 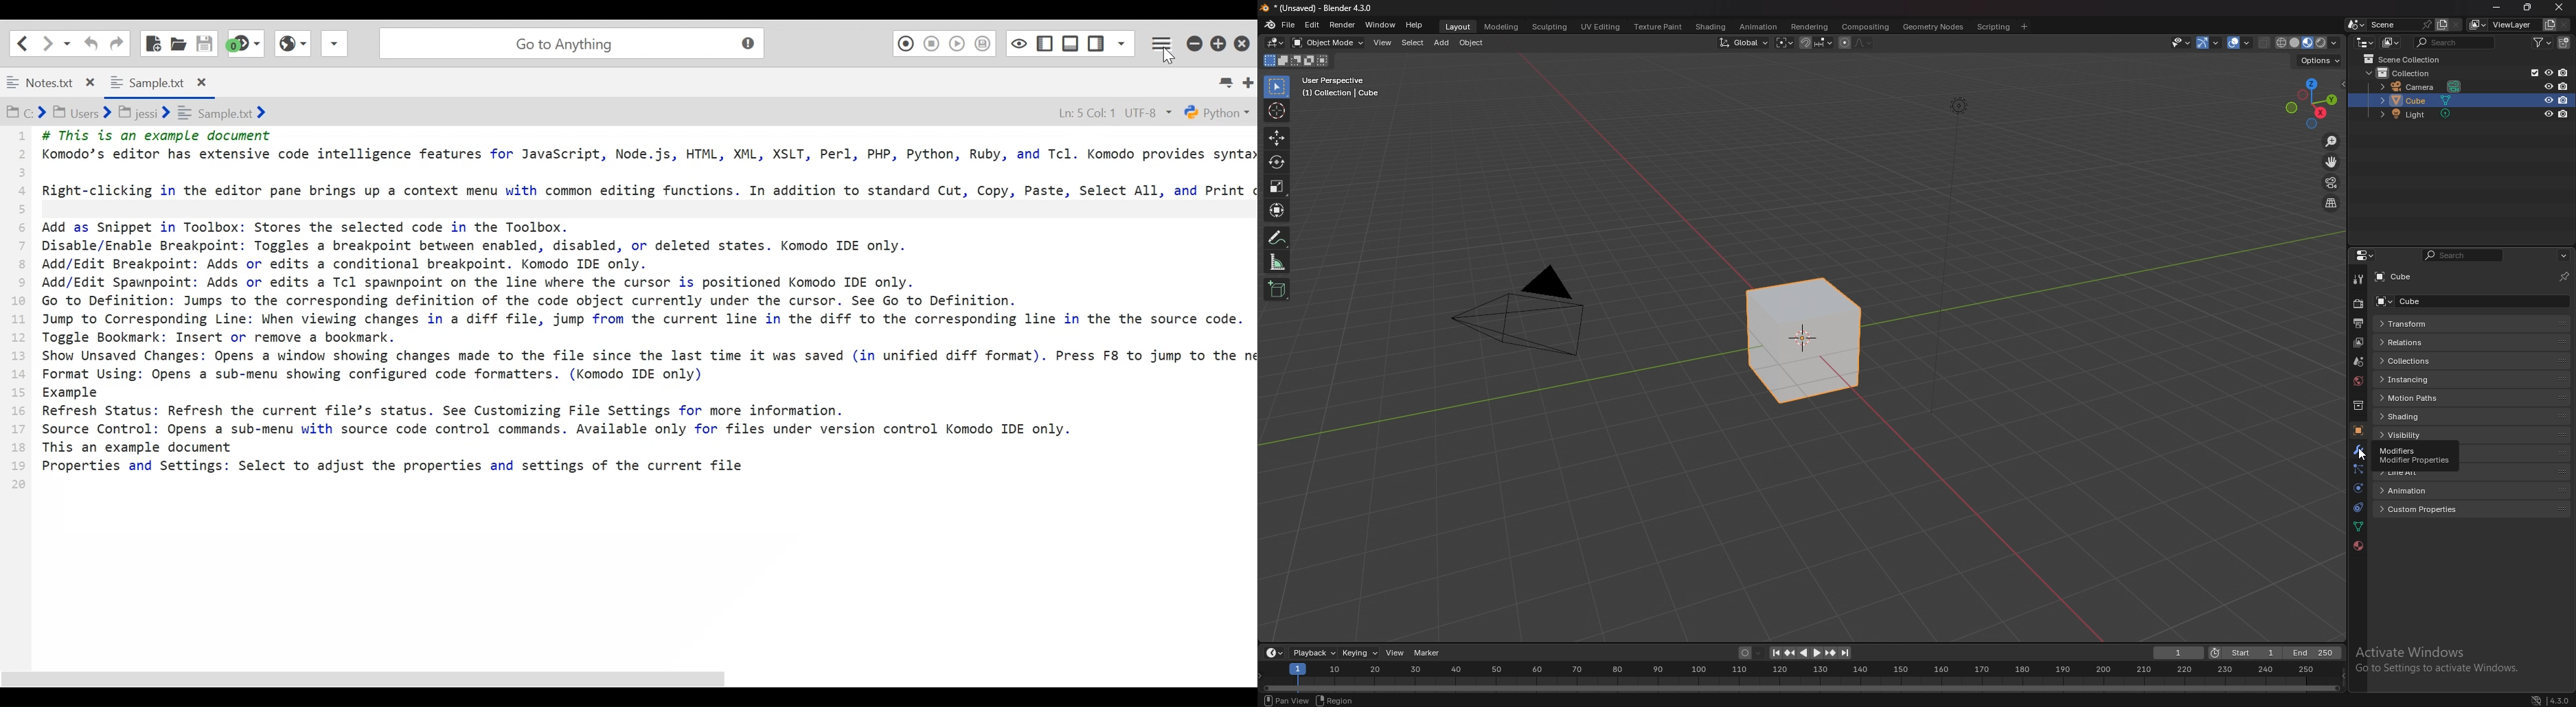 I want to click on animation, so click(x=2424, y=491).